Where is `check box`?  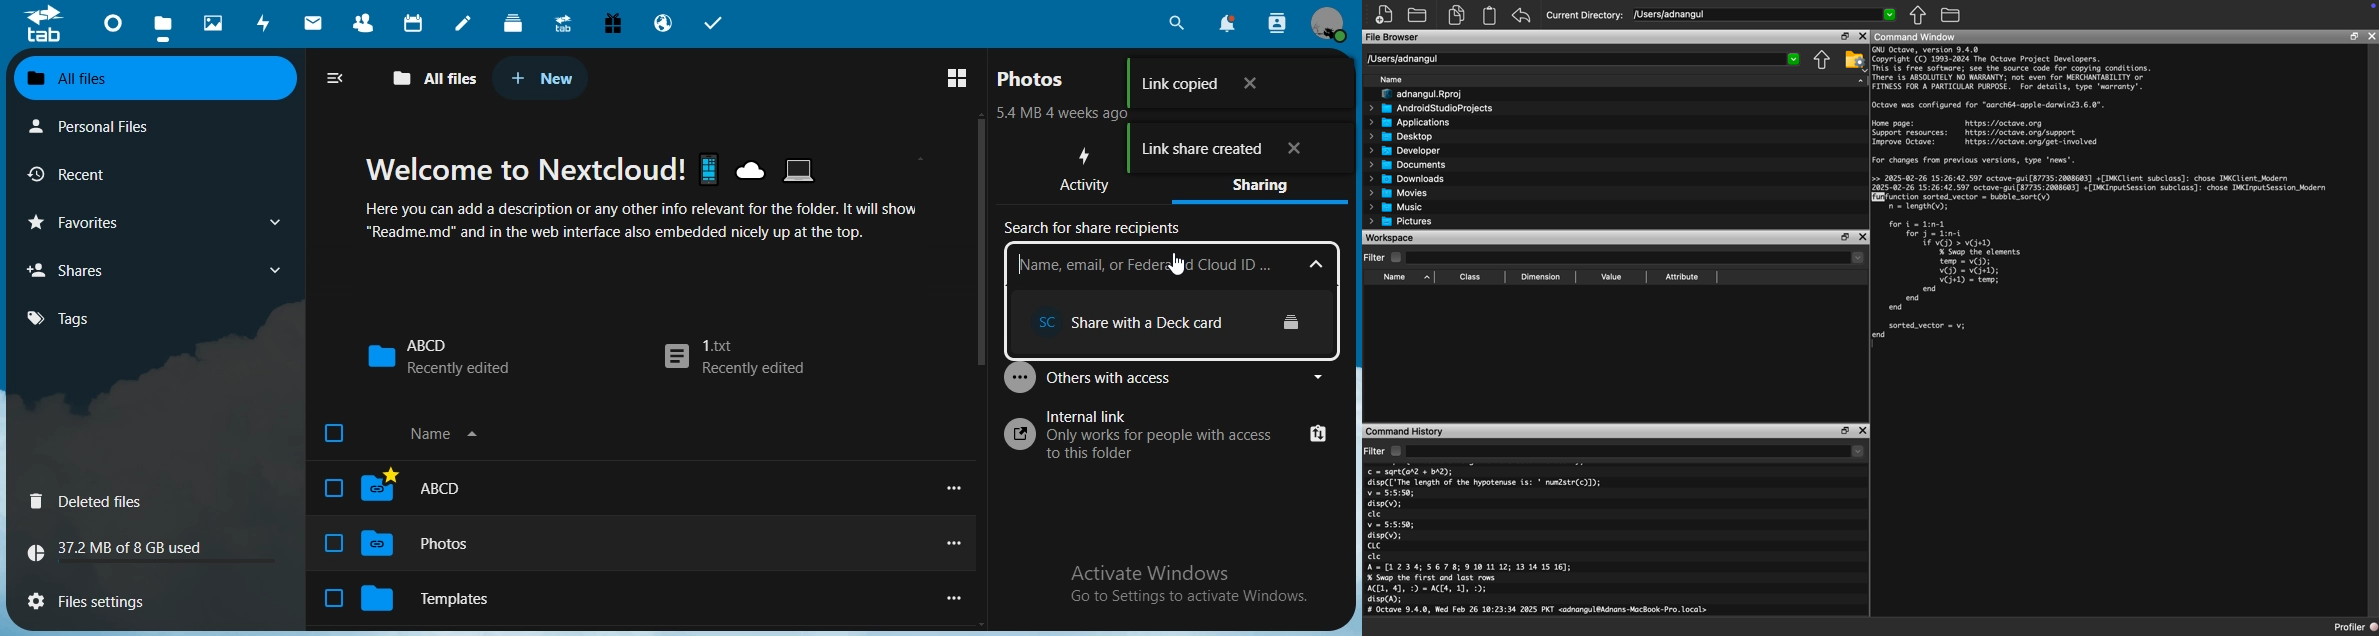 check box is located at coordinates (332, 488).